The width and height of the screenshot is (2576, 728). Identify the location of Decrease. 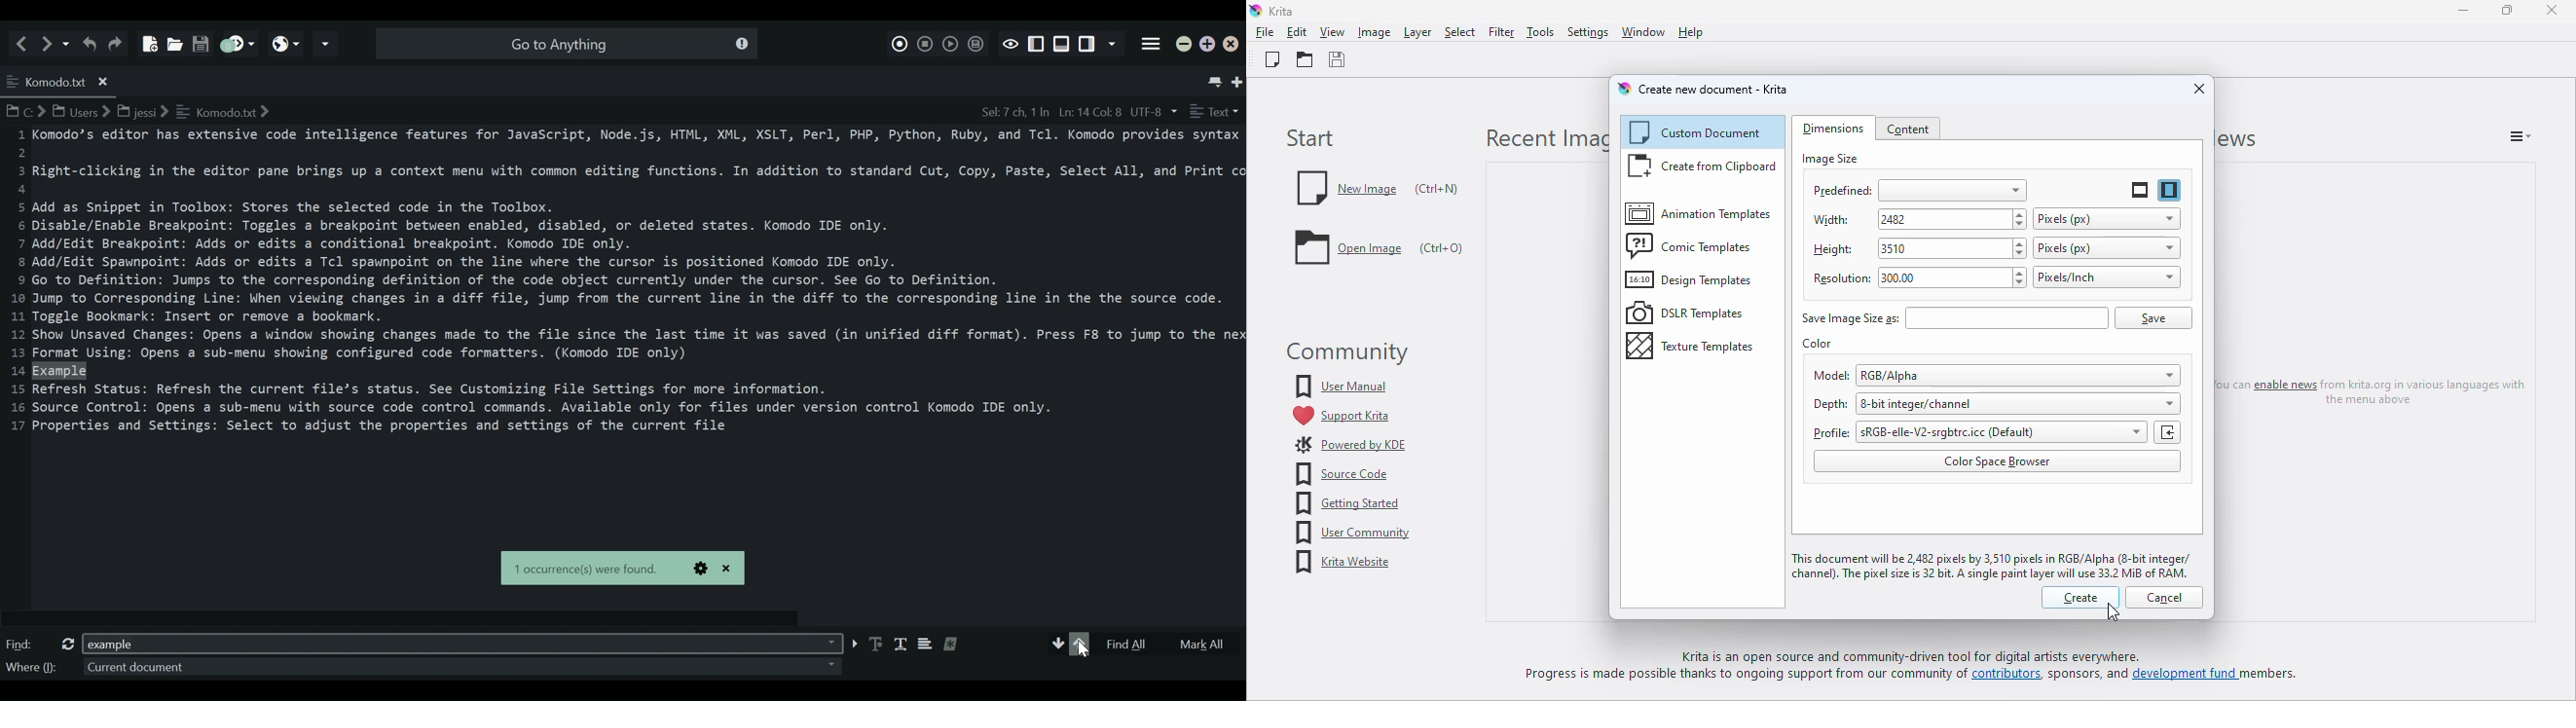
(2022, 226).